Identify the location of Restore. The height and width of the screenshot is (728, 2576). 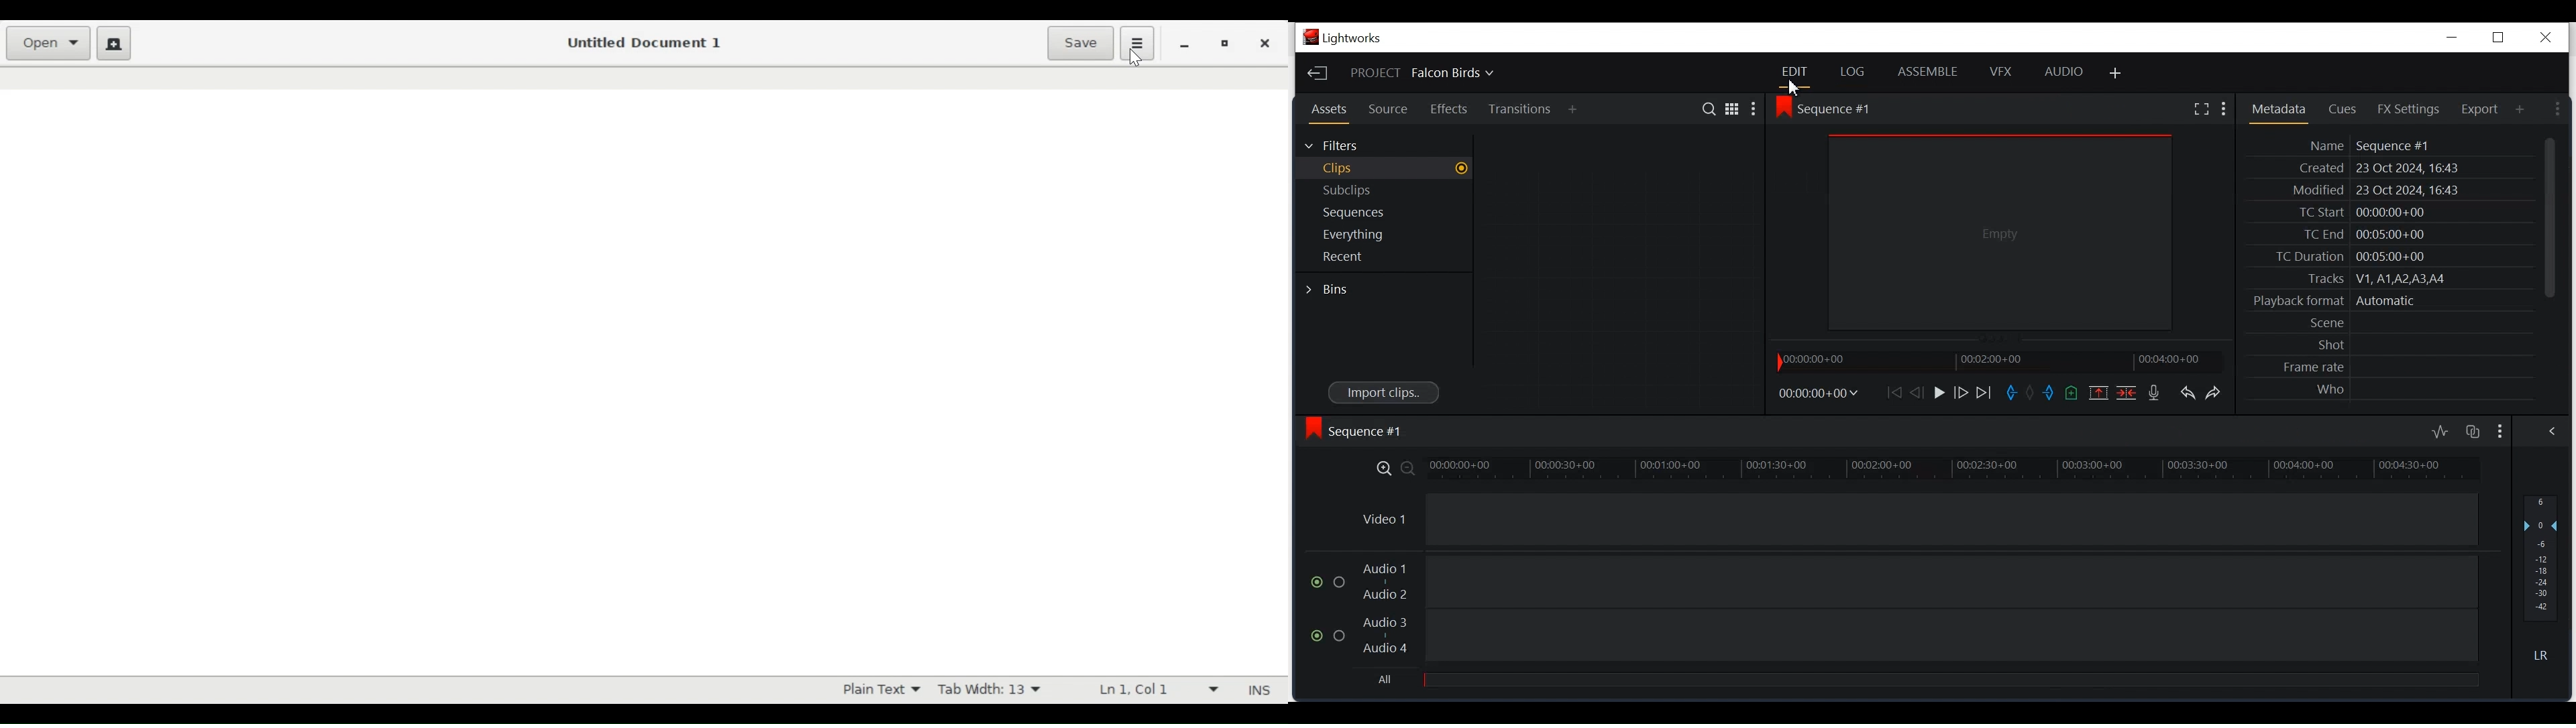
(2498, 37).